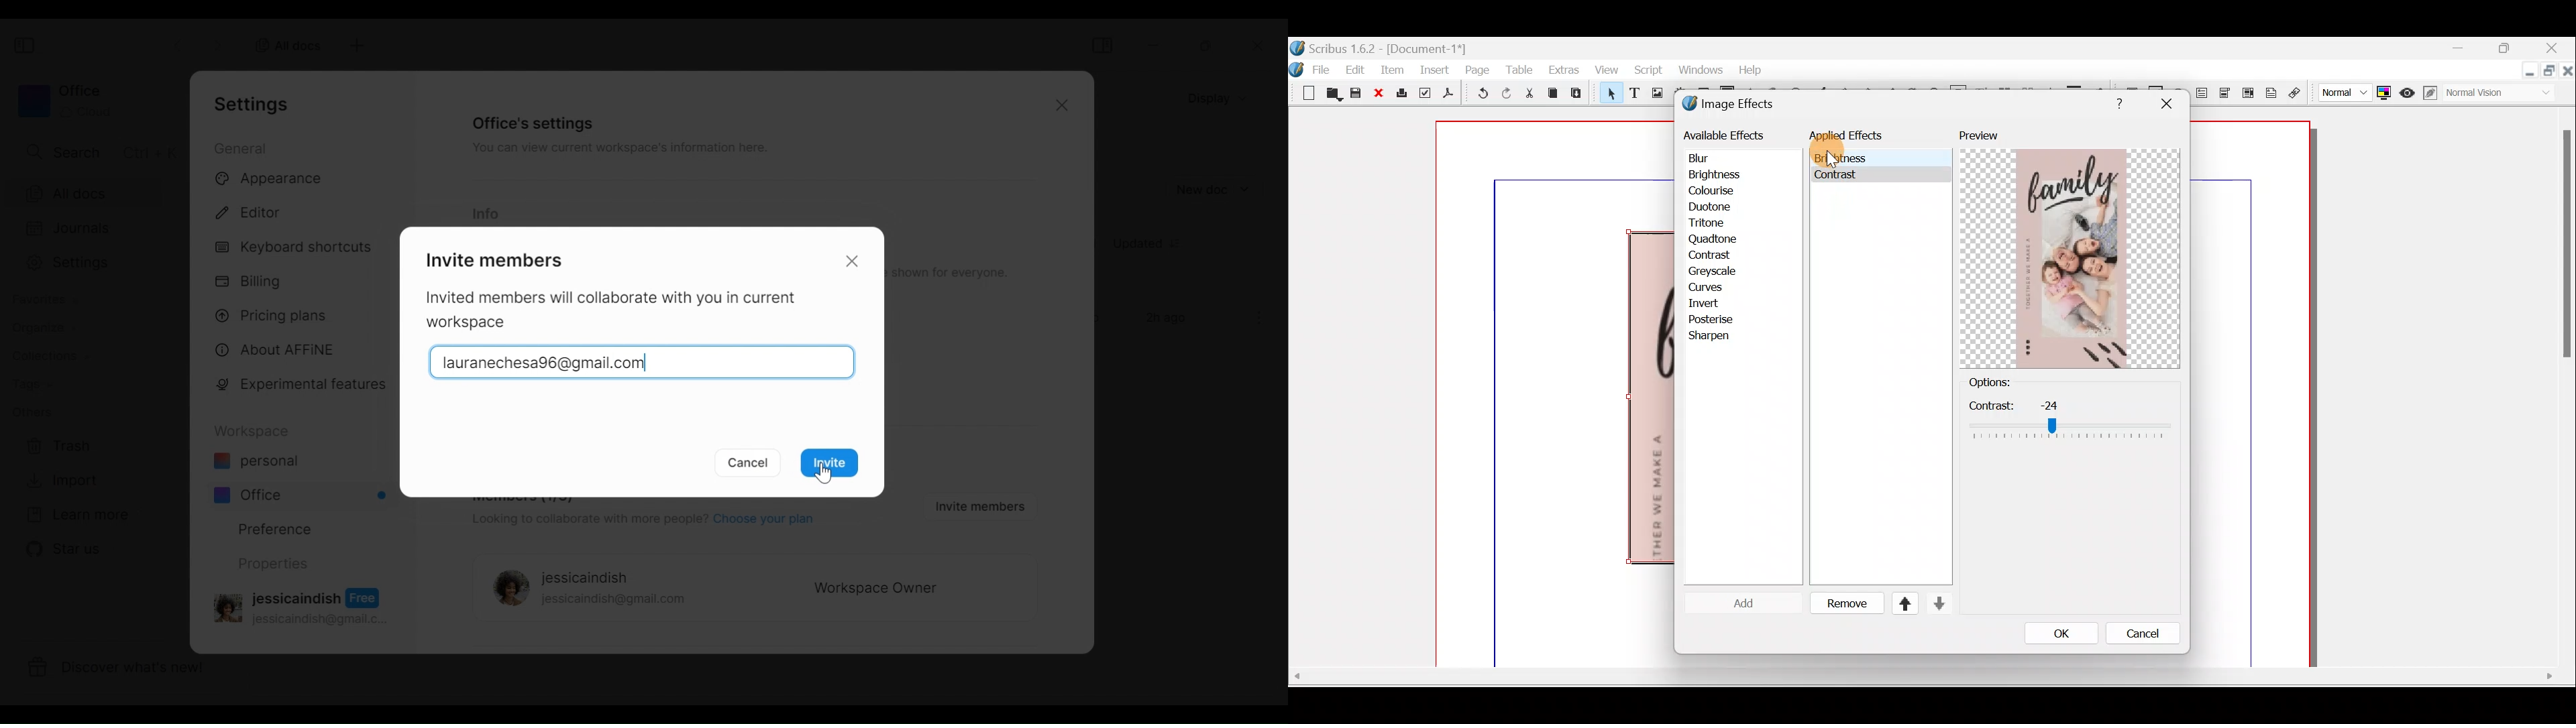  I want to click on Print, so click(1402, 94).